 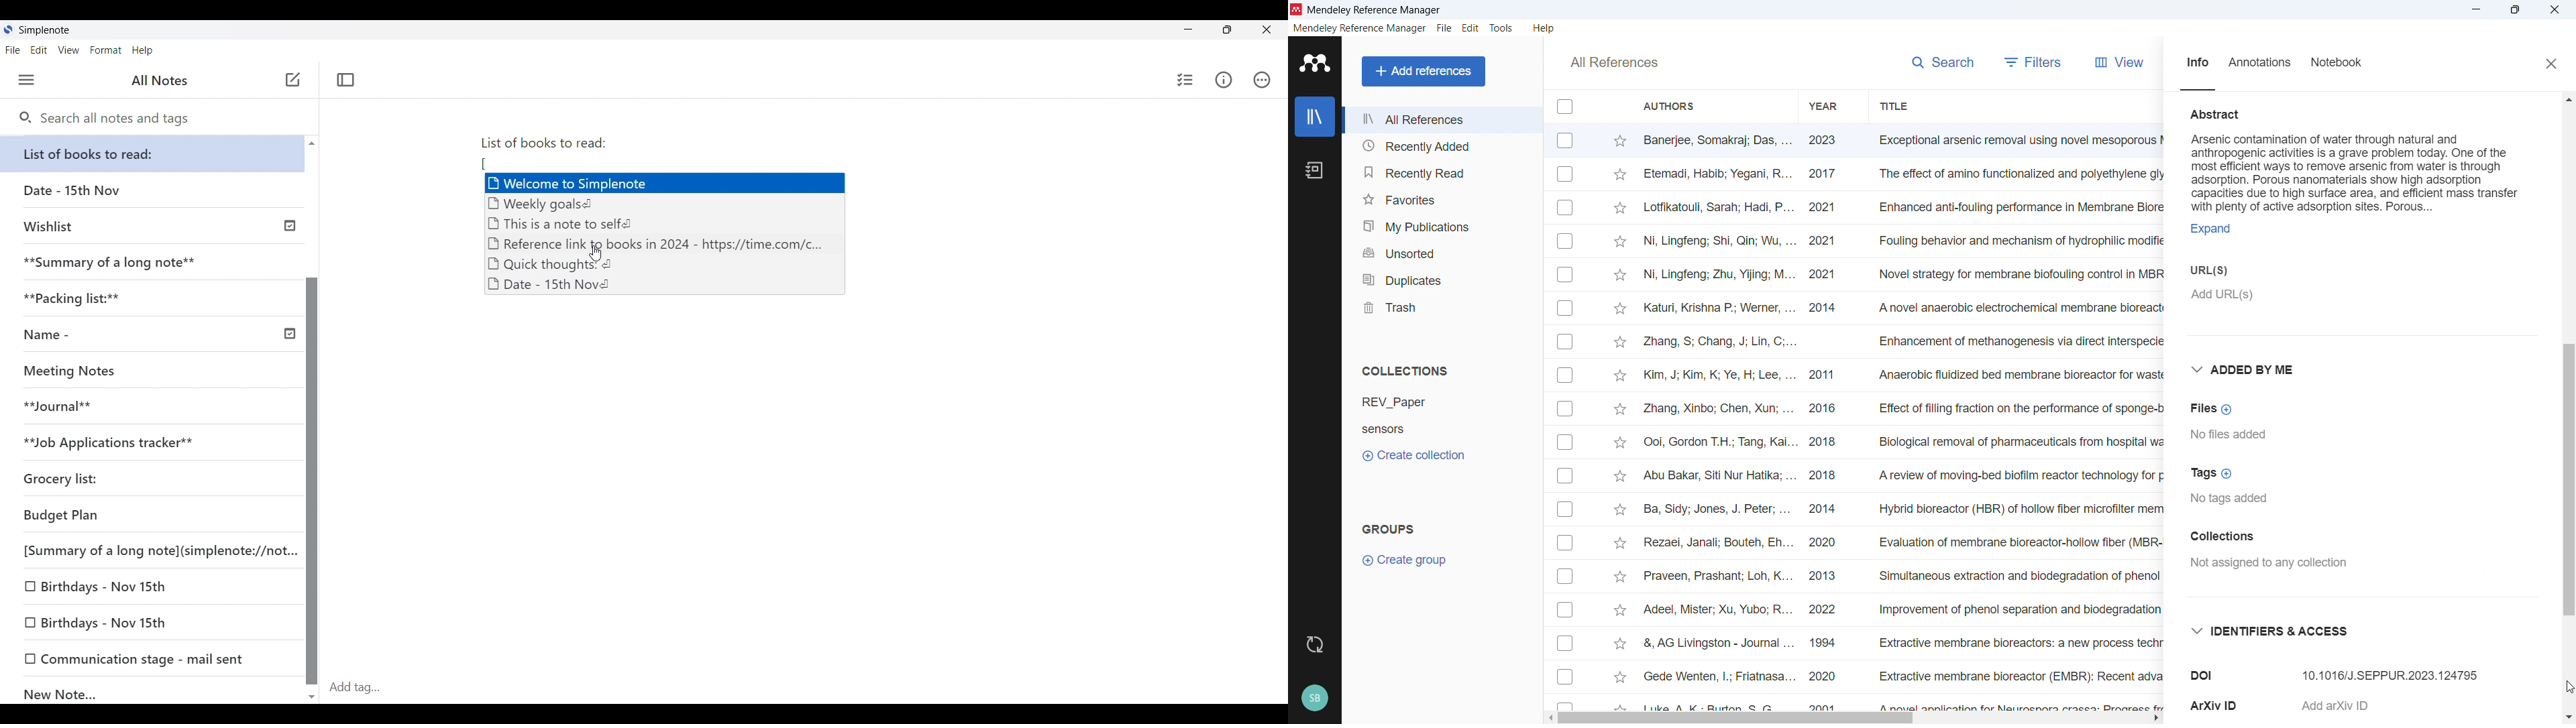 What do you see at coordinates (2233, 499) in the screenshot?
I see `no tags added` at bounding box center [2233, 499].